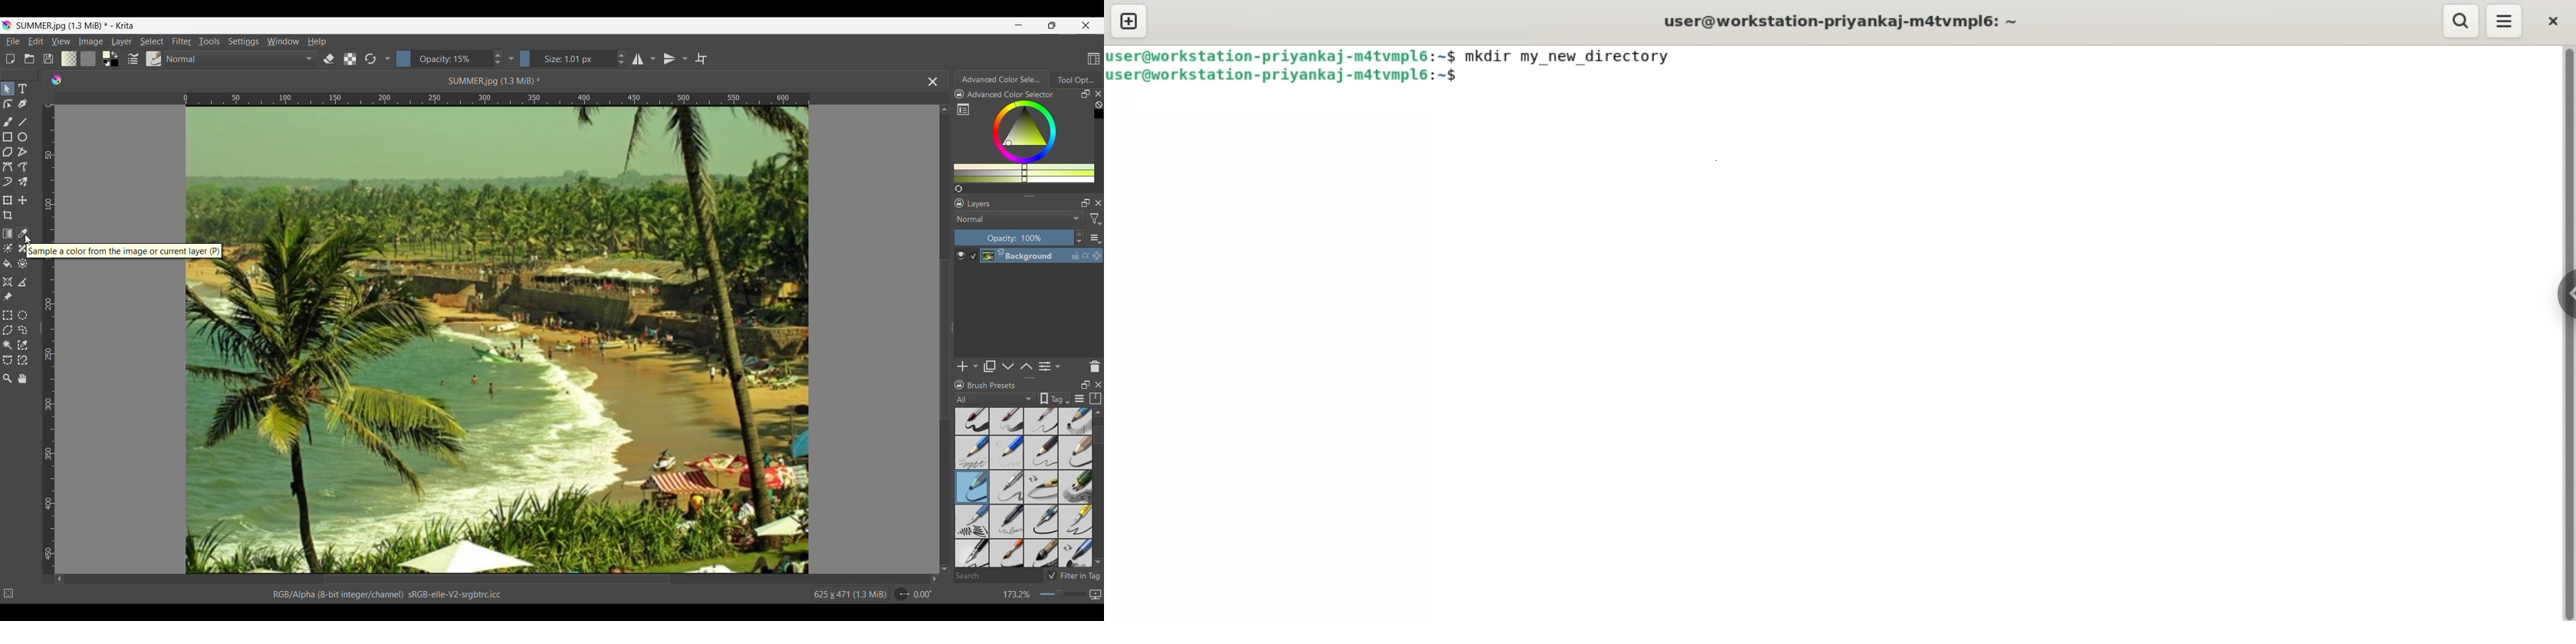 This screenshot has height=644, width=2576. Describe the element at coordinates (7, 215) in the screenshot. I see `Crop tool` at that location.